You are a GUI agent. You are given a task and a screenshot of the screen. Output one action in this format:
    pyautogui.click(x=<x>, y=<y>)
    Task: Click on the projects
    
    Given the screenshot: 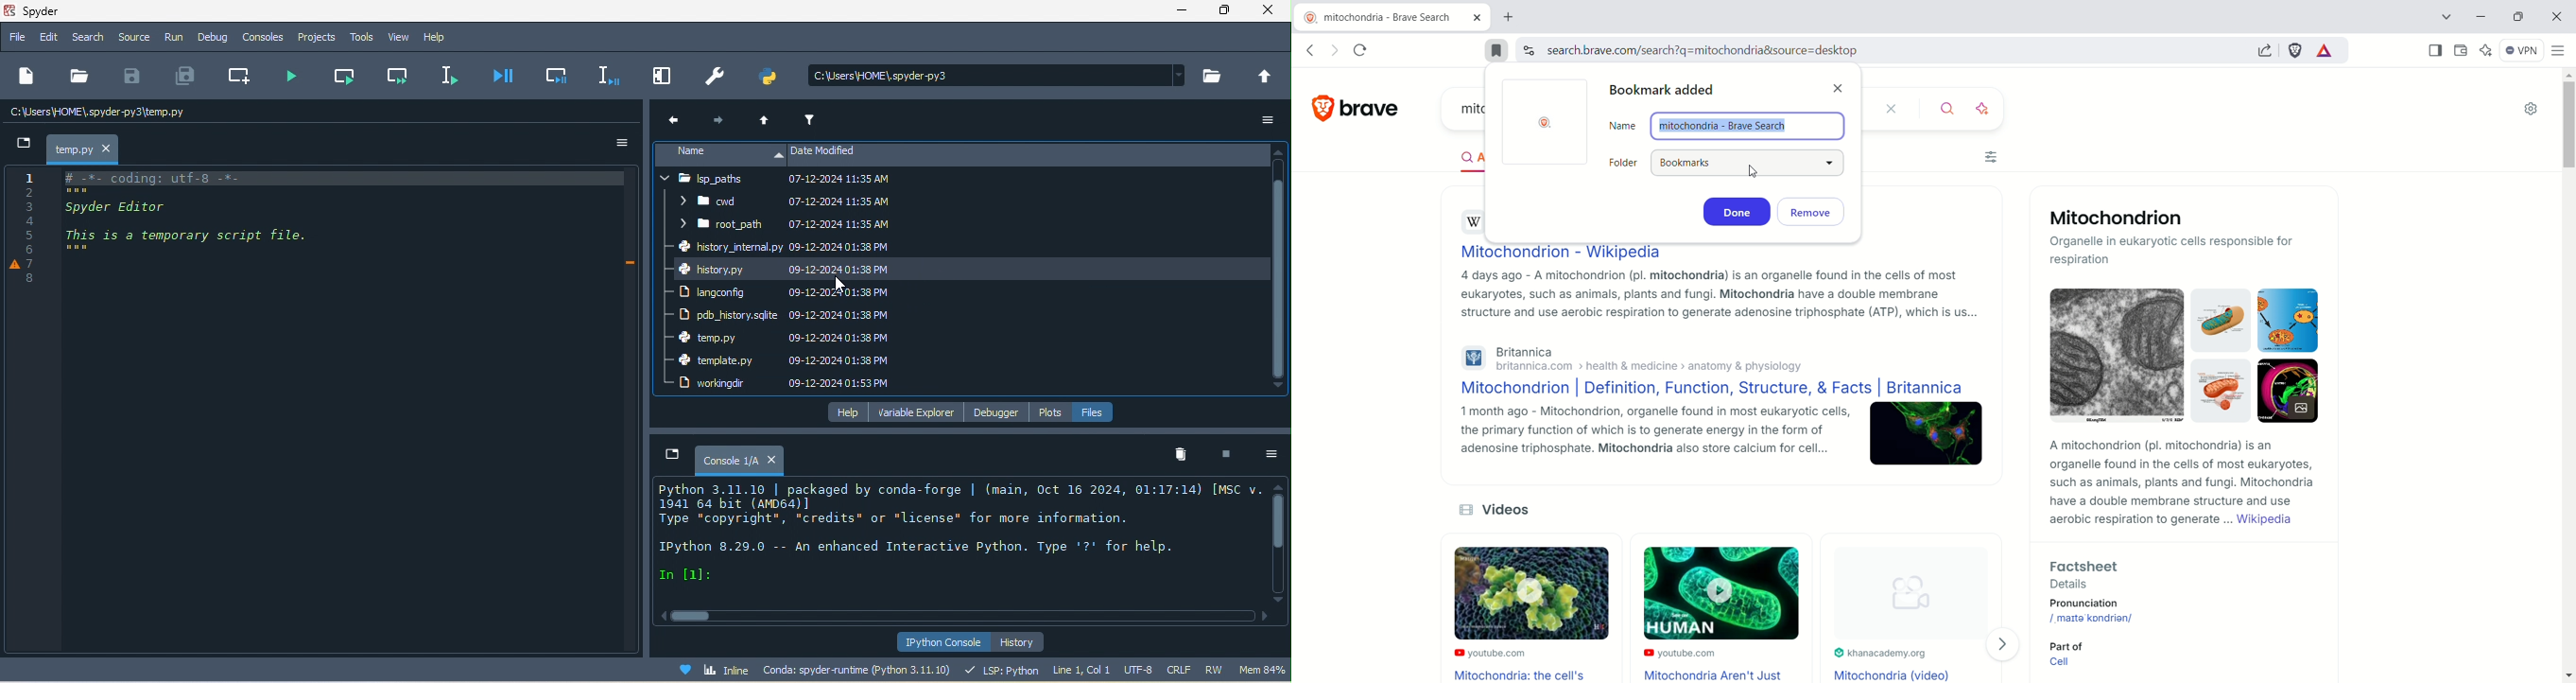 What is the action you would take?
    pyautogui.click(x=315, y=38)
    